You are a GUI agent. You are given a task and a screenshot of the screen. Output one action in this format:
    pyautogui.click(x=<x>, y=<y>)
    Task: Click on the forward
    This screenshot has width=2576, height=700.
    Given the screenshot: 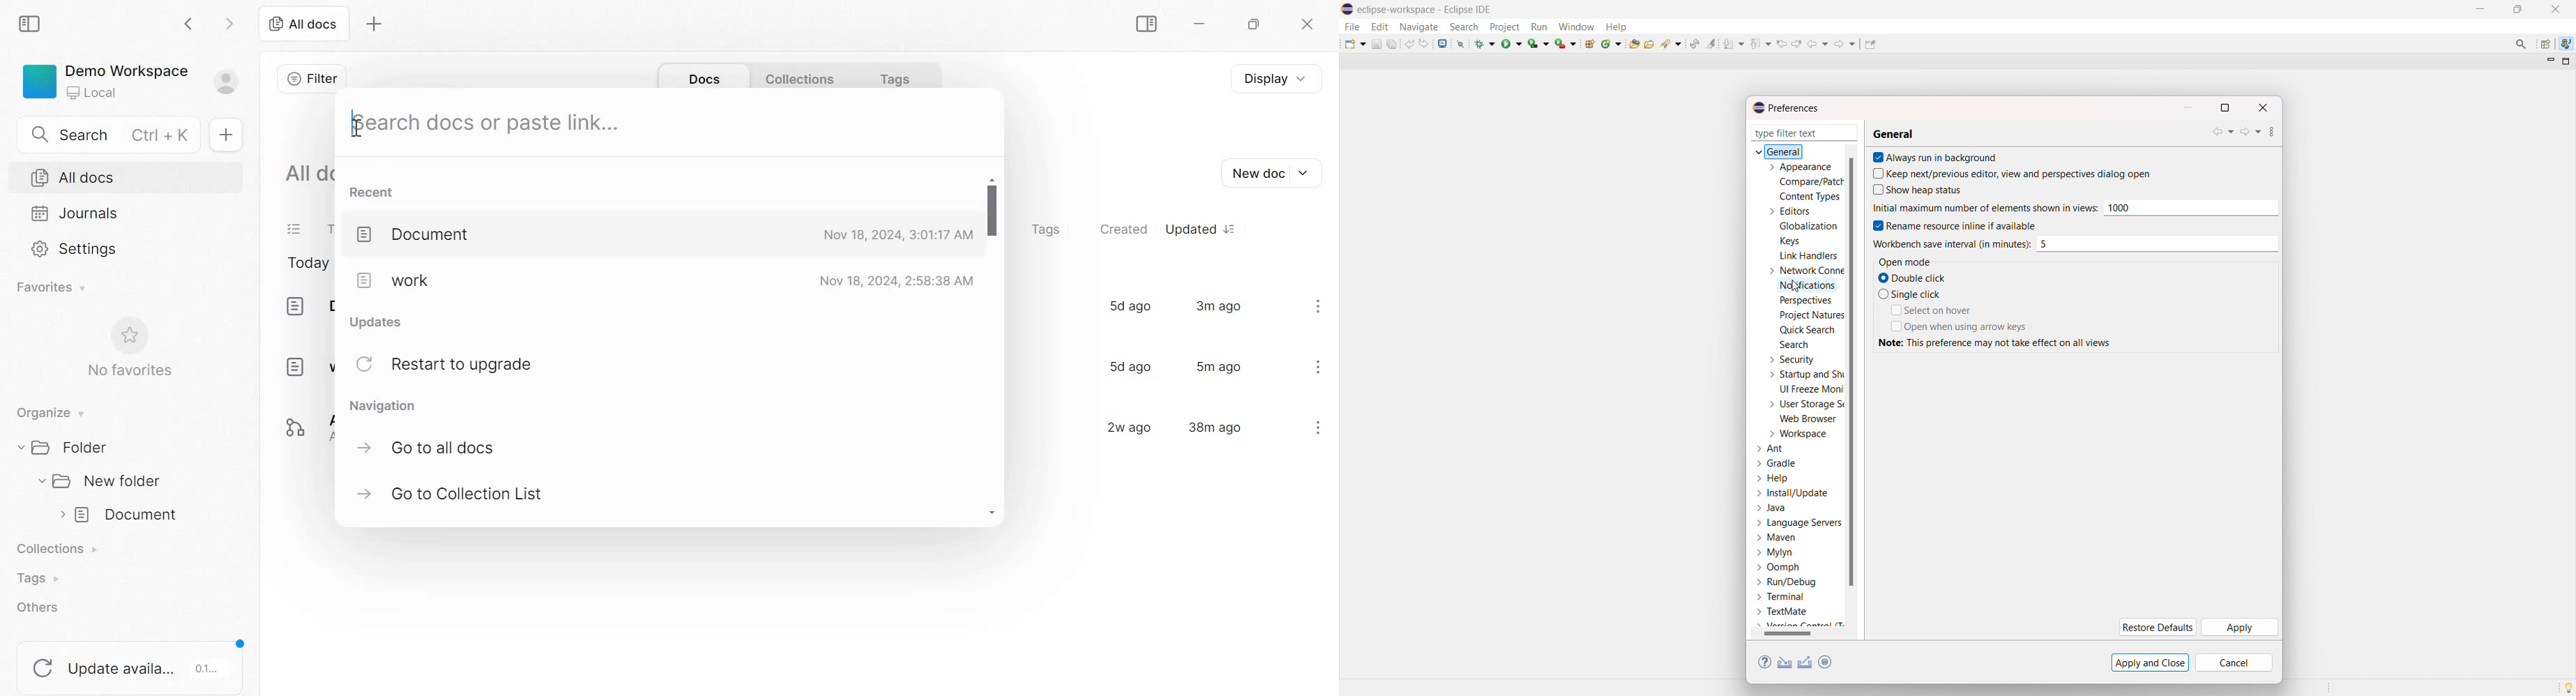 What is the action you would take?
    pyautogui.click(x=2250, y=131)
    